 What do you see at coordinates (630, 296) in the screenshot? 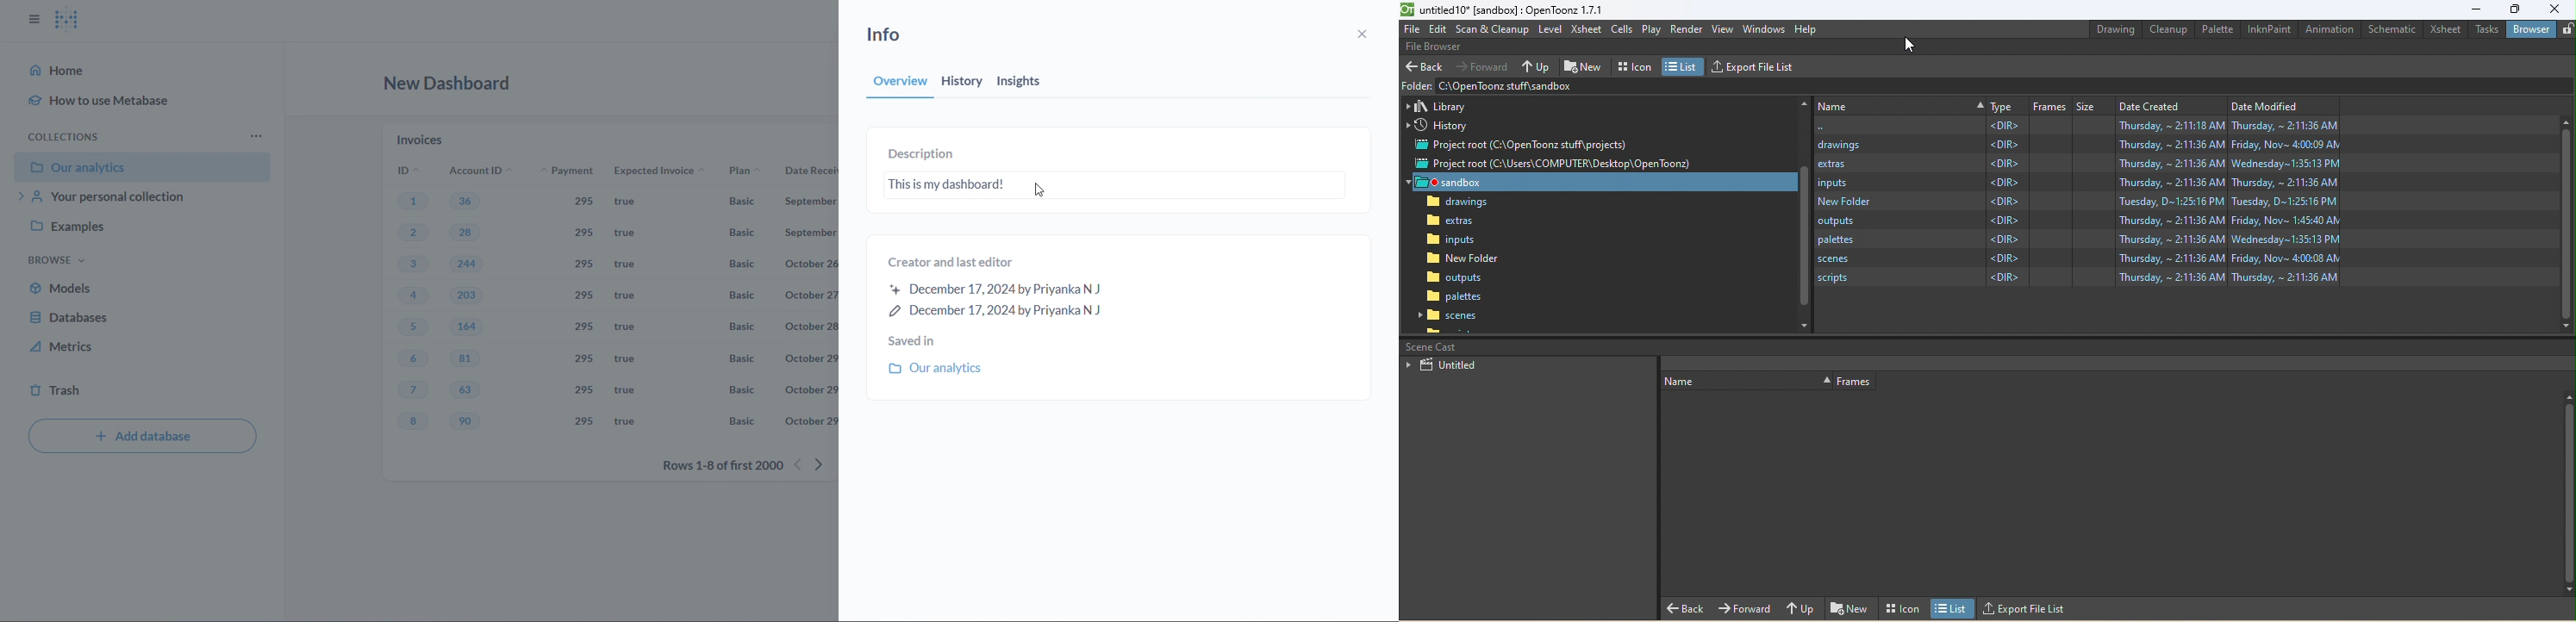
I see `true` at bounding box center [630, 296].